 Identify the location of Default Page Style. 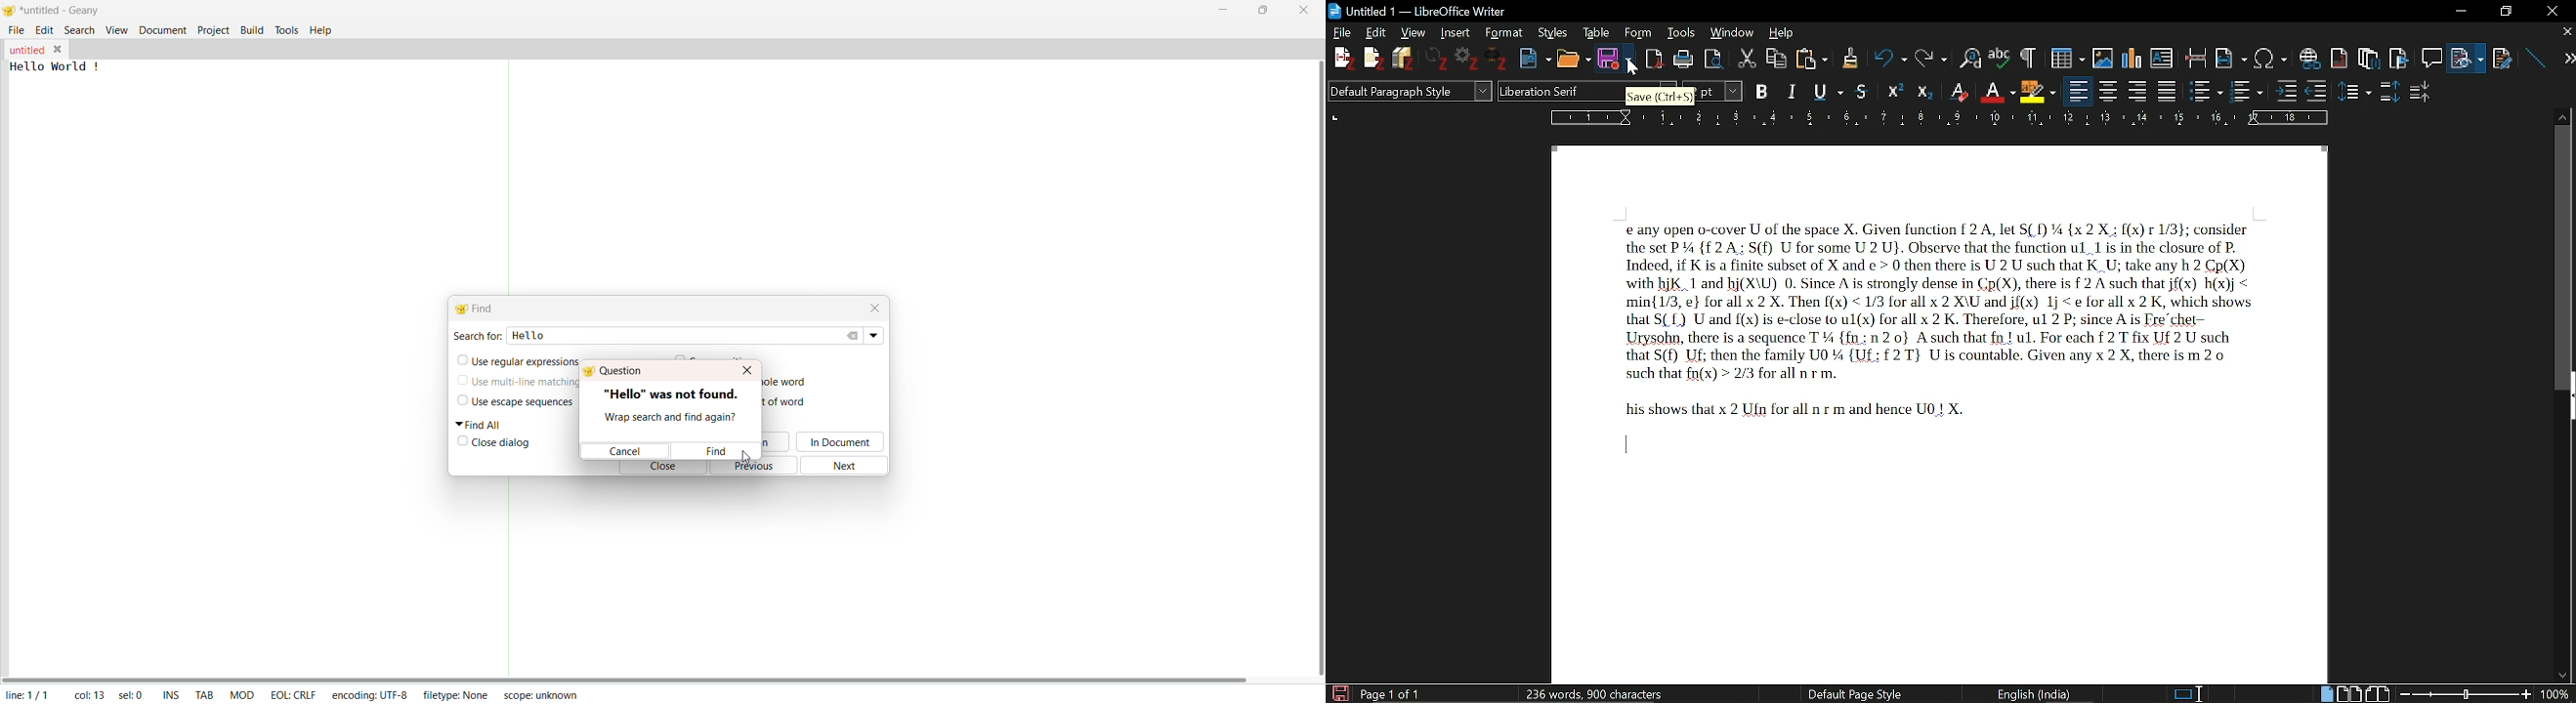
(1854, 693).